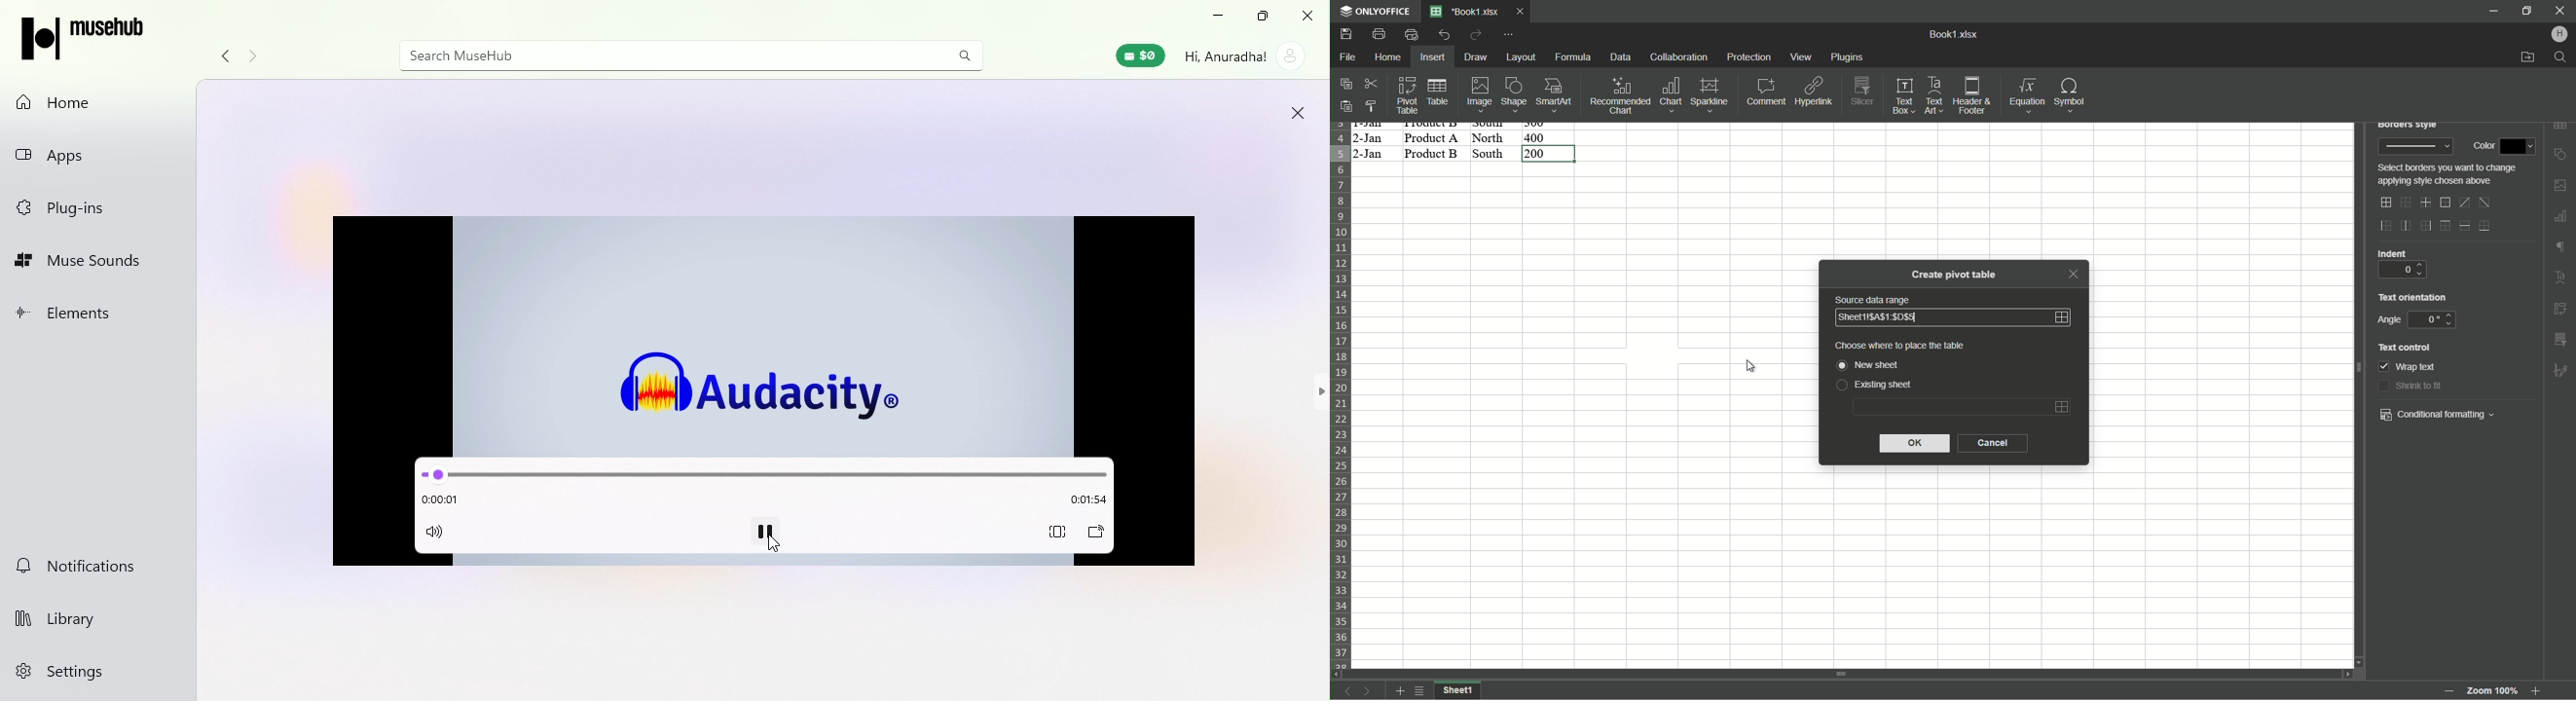 The width and height of the screenshot is (2576, 728). Describe the element at coordinates (2451, 314) in the screenshot. I see `up` at that location.